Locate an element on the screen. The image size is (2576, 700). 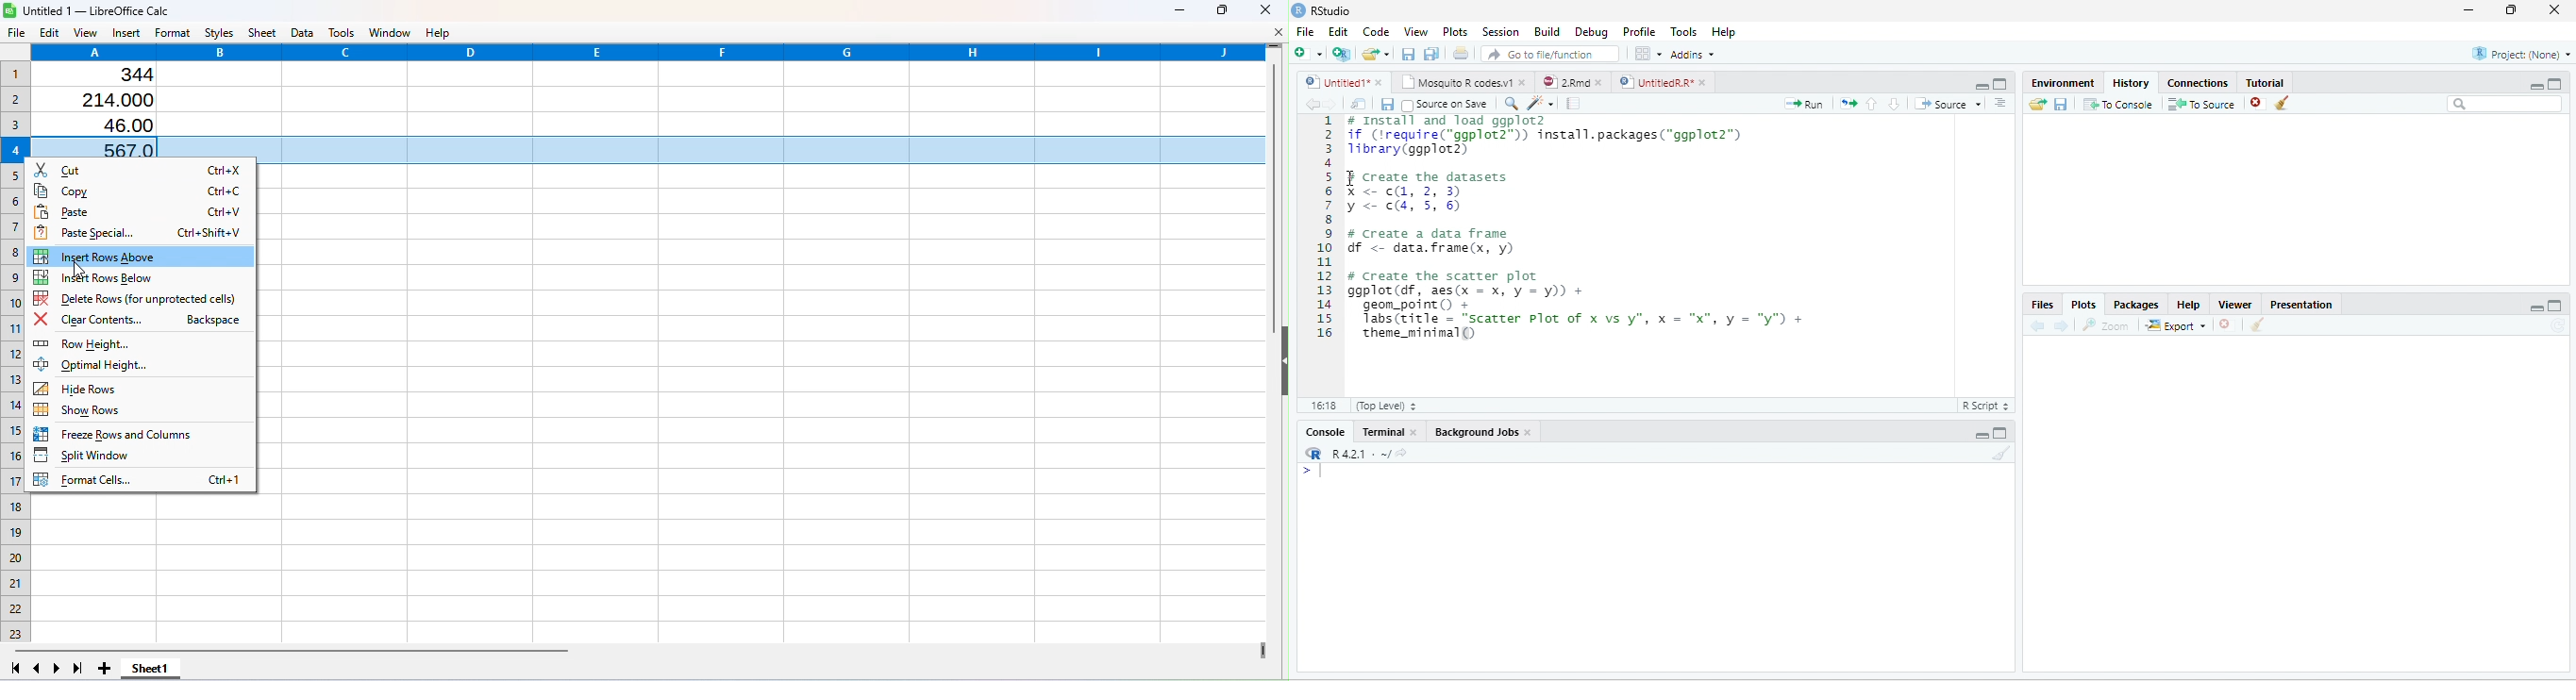
R is located at coordinates (1313, 453).